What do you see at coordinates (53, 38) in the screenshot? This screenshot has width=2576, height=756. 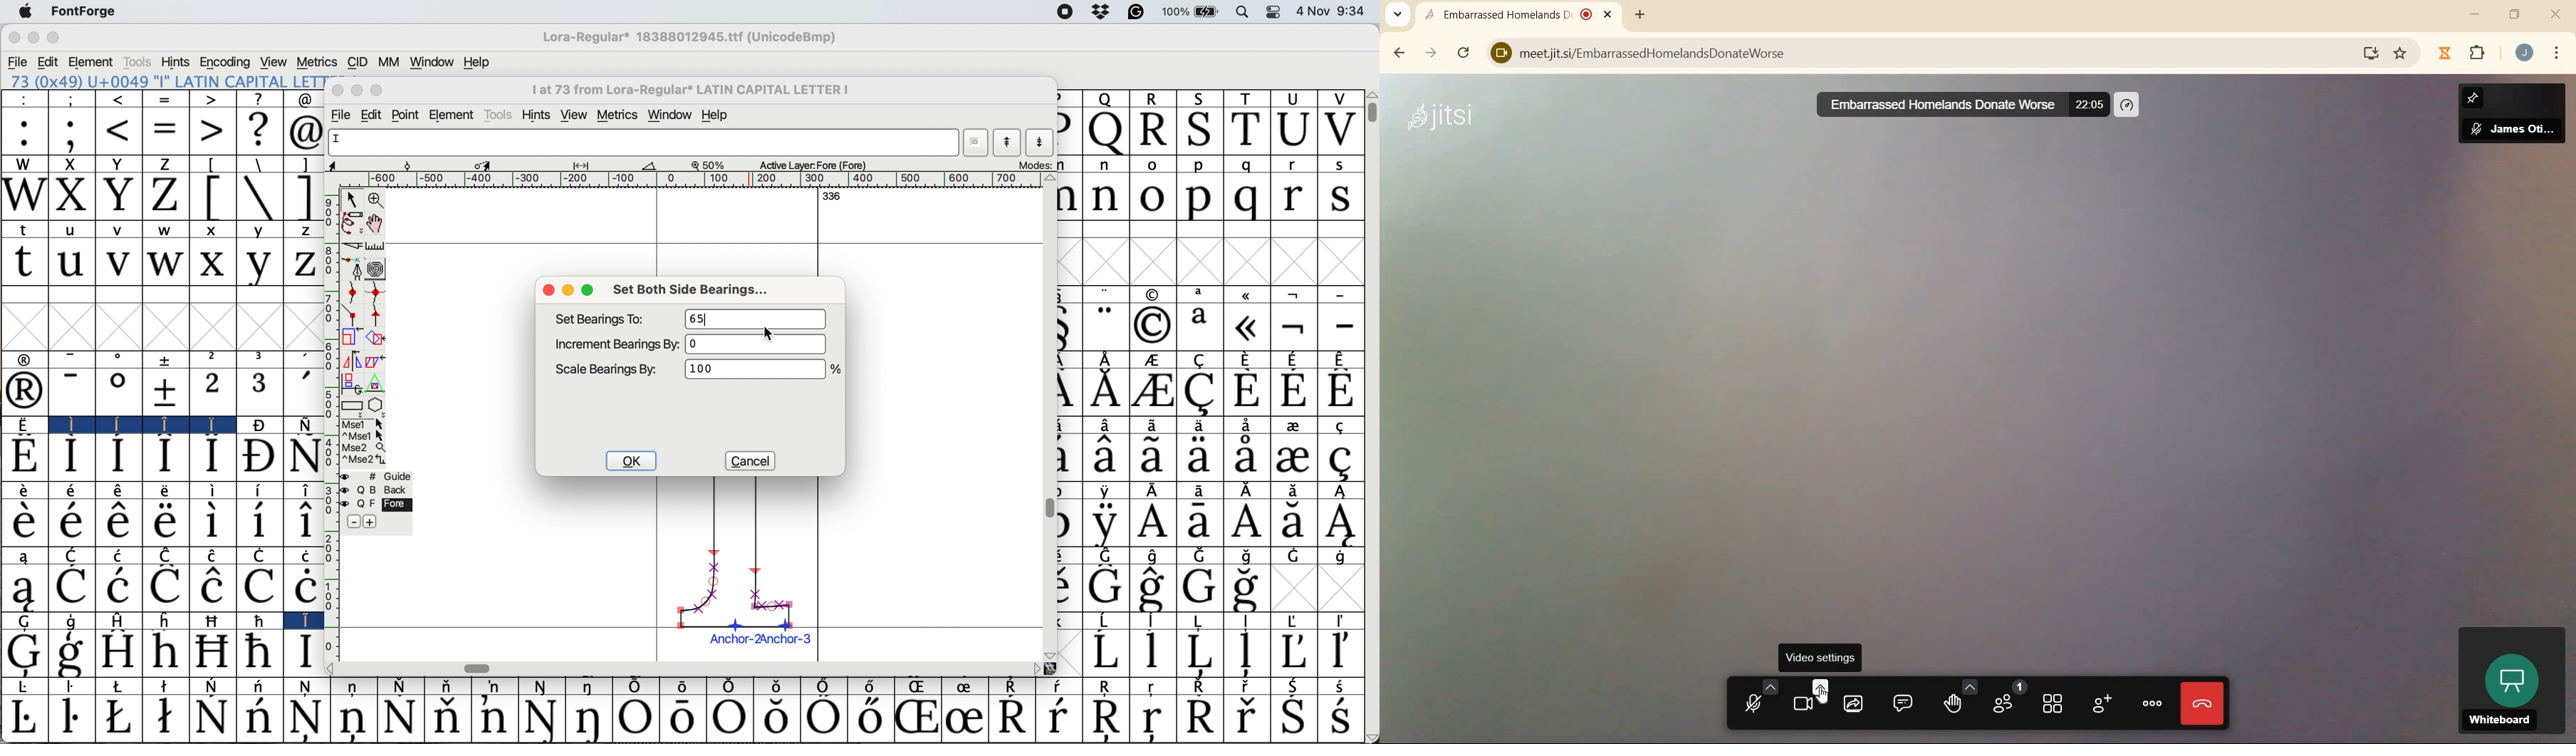 I see `maximize` at bounding box center [53, 38].